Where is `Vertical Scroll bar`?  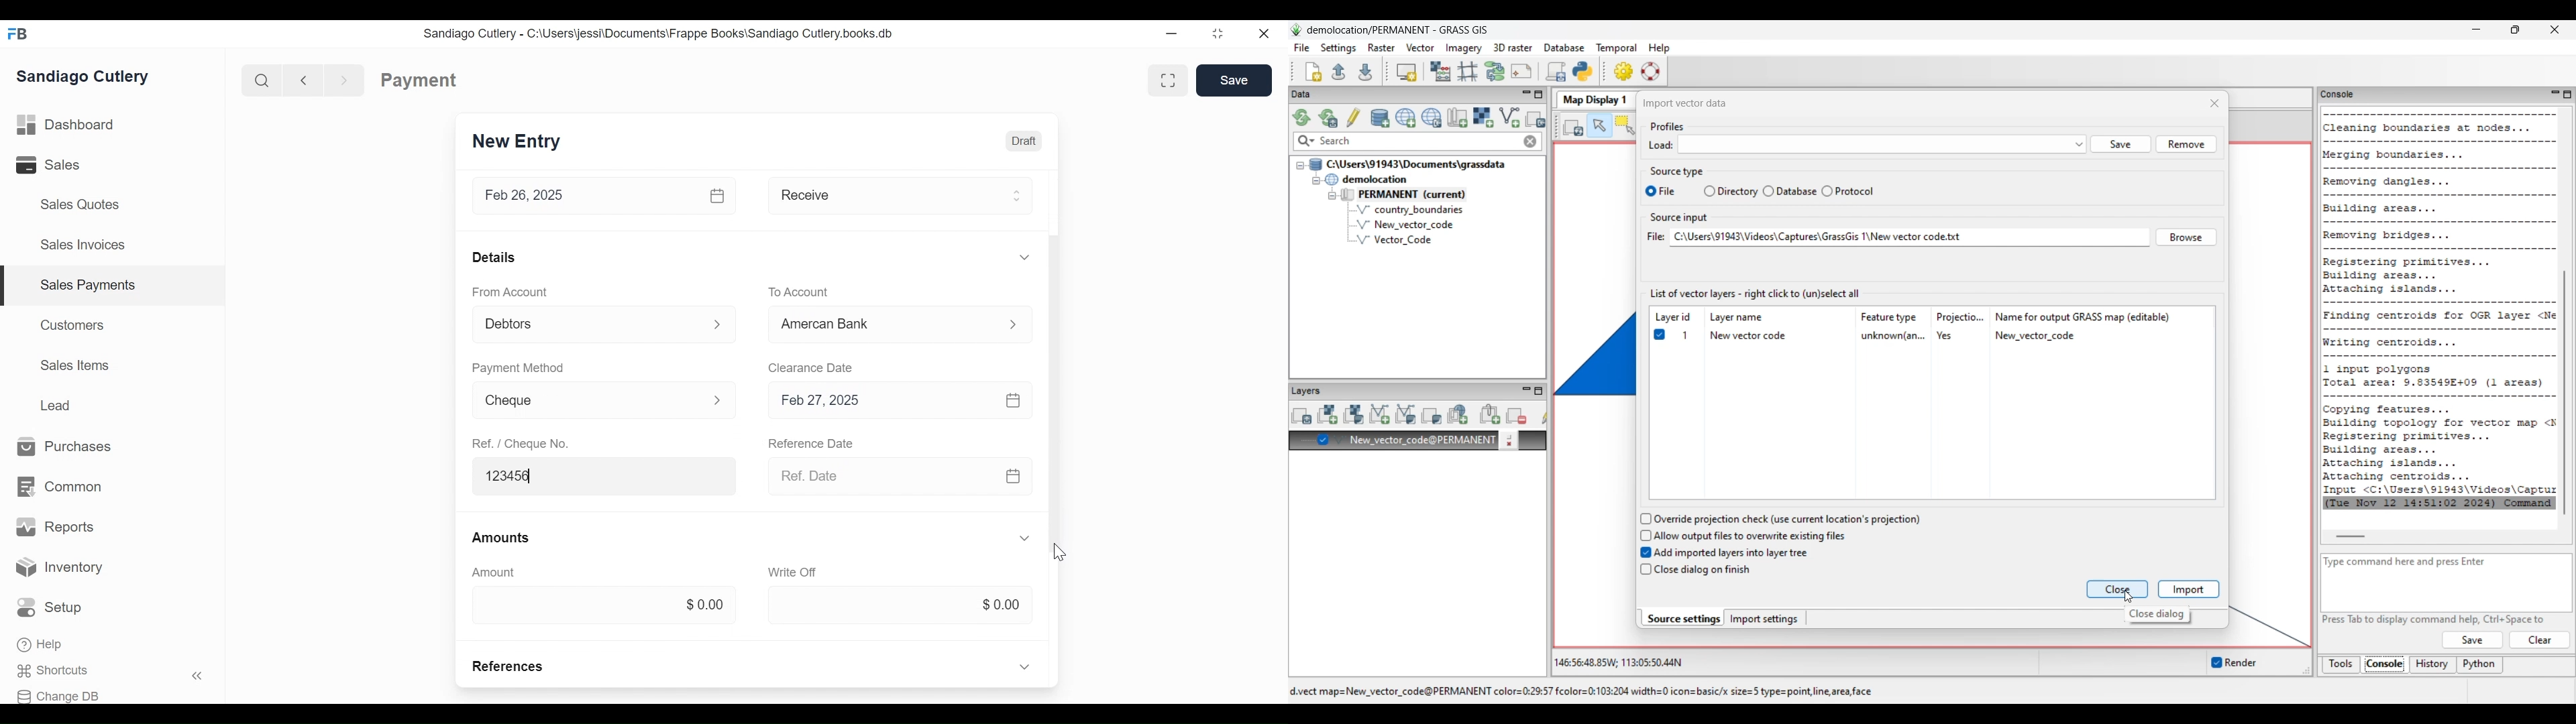
Vertical Scroll bar is located at coordinates (1052, 330).